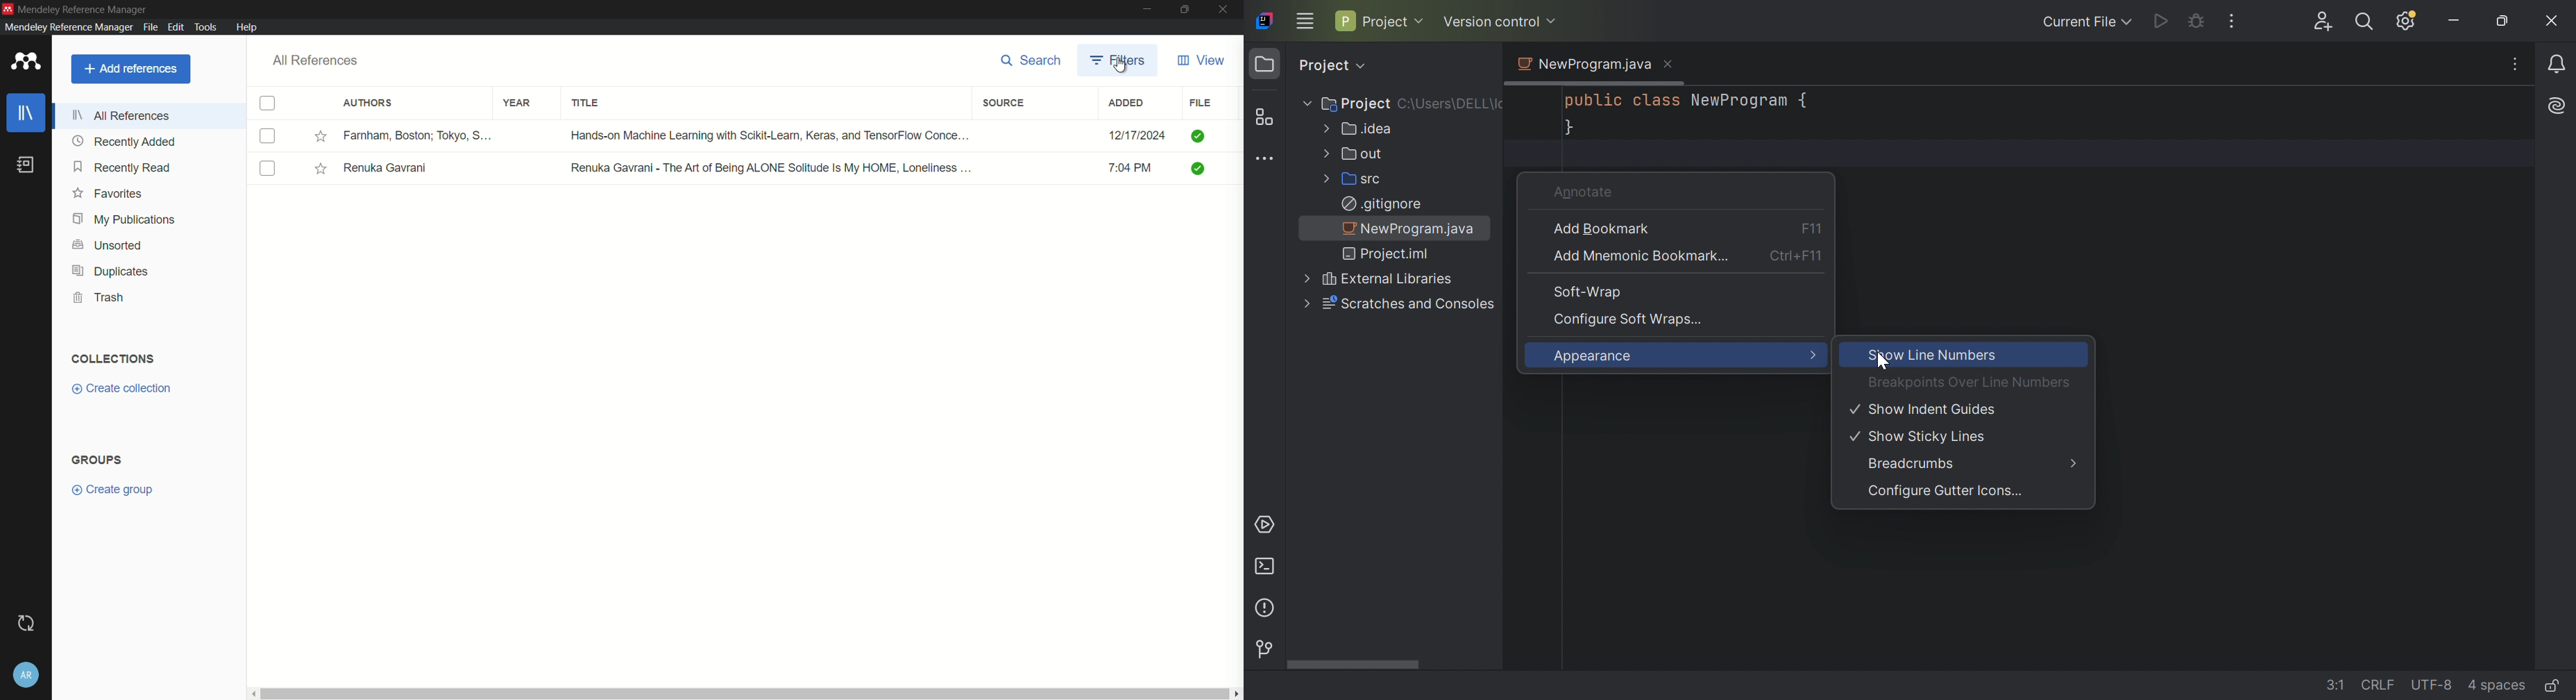 The width and height of the screenshot is (2576, 700). I want to click on Renuka Gavrani - The Art of Being ALONE Solitude Is My HOME, Loneliness ..., so click(773, 169).